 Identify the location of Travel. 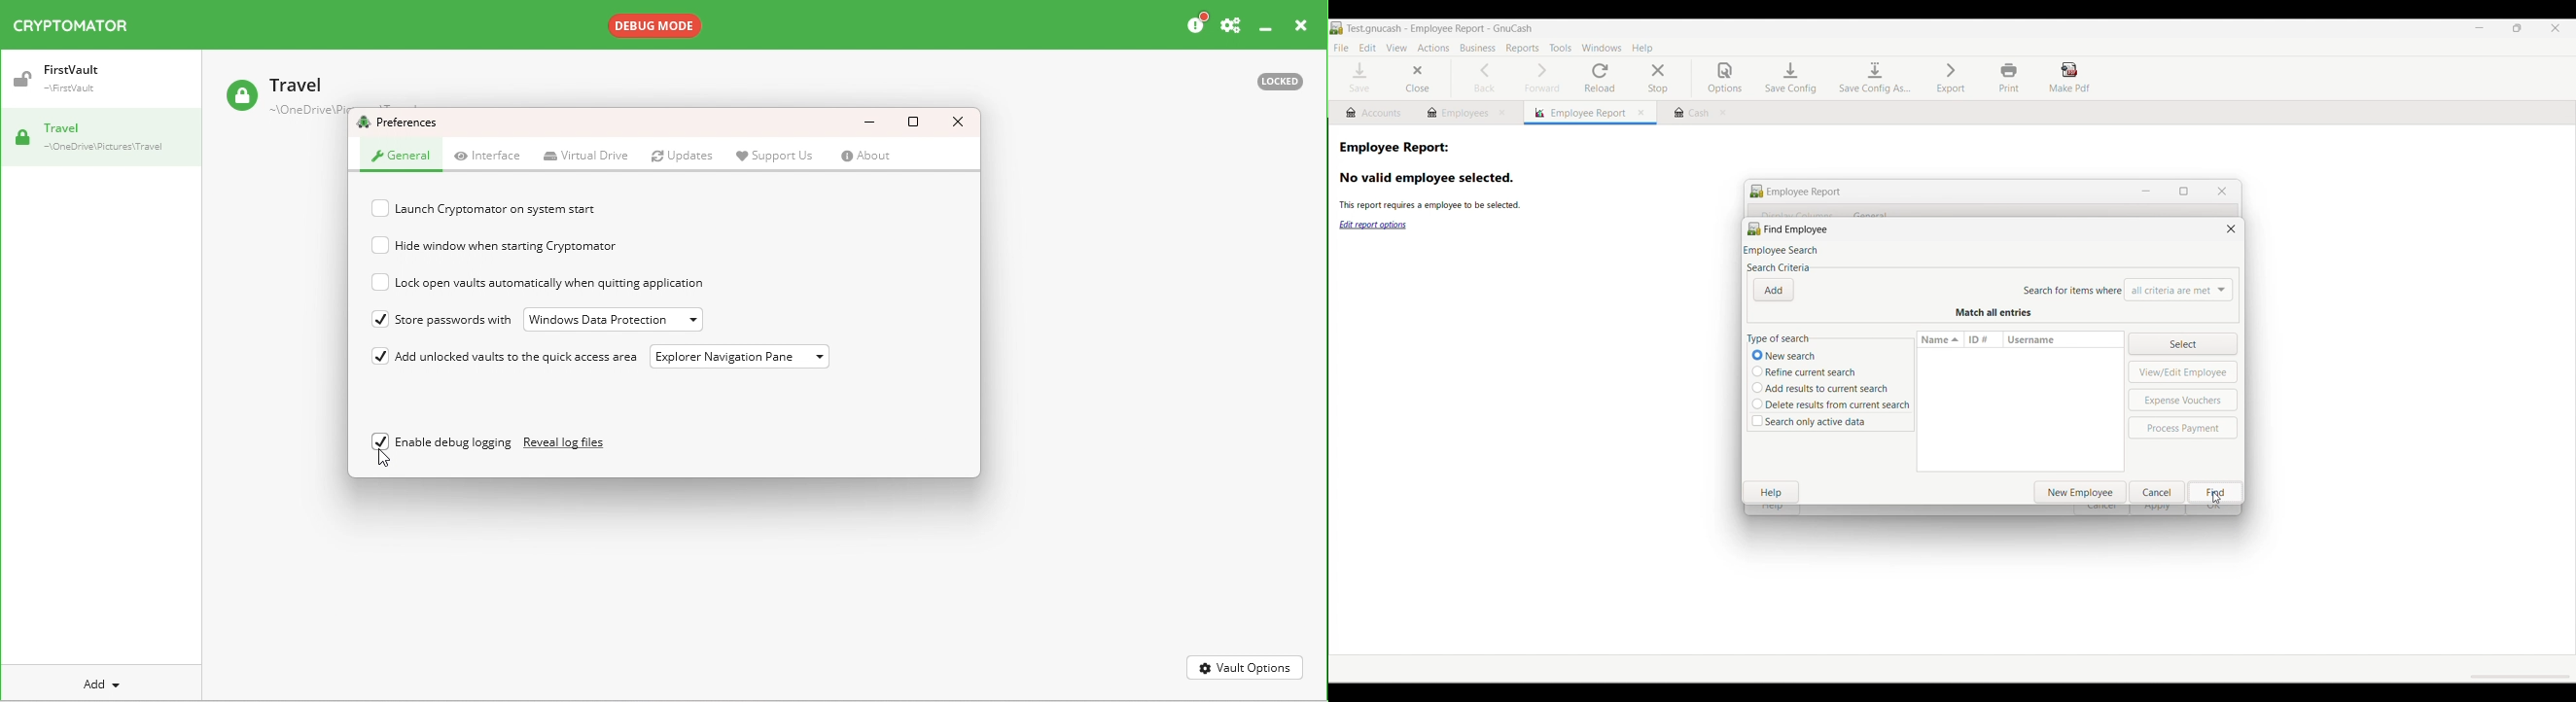
(282, 104).